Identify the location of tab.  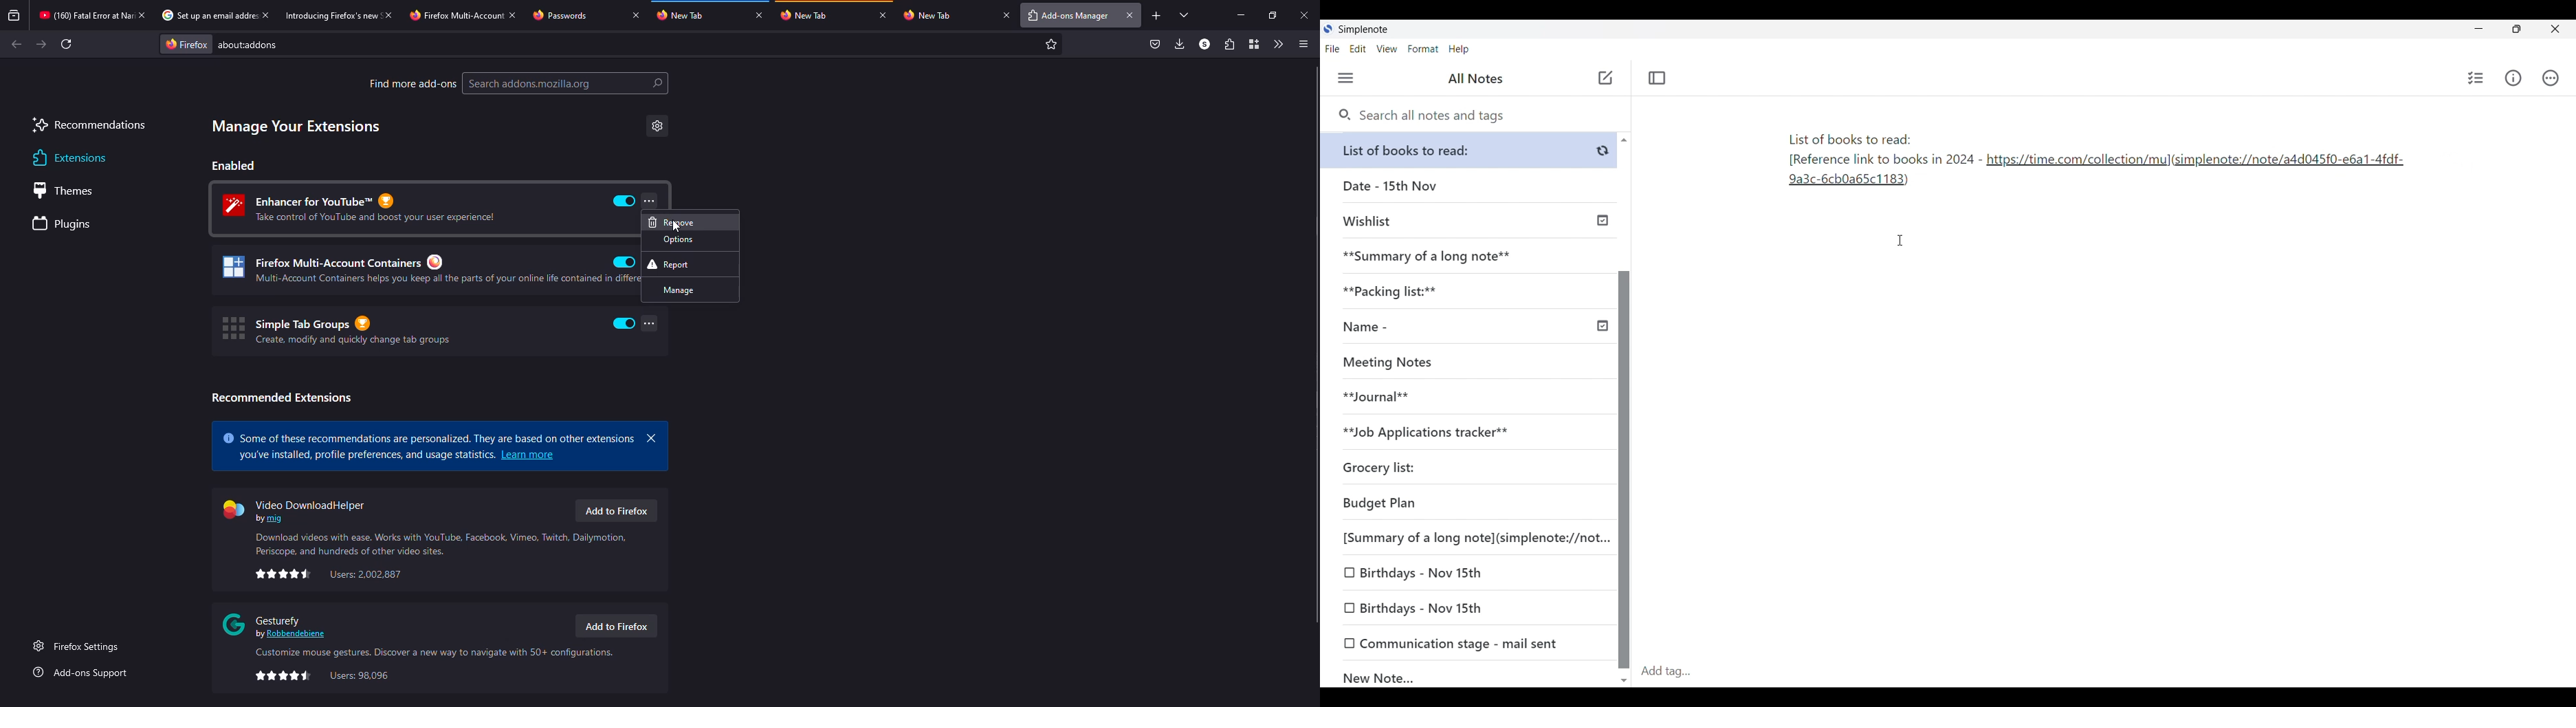
(455, 16).